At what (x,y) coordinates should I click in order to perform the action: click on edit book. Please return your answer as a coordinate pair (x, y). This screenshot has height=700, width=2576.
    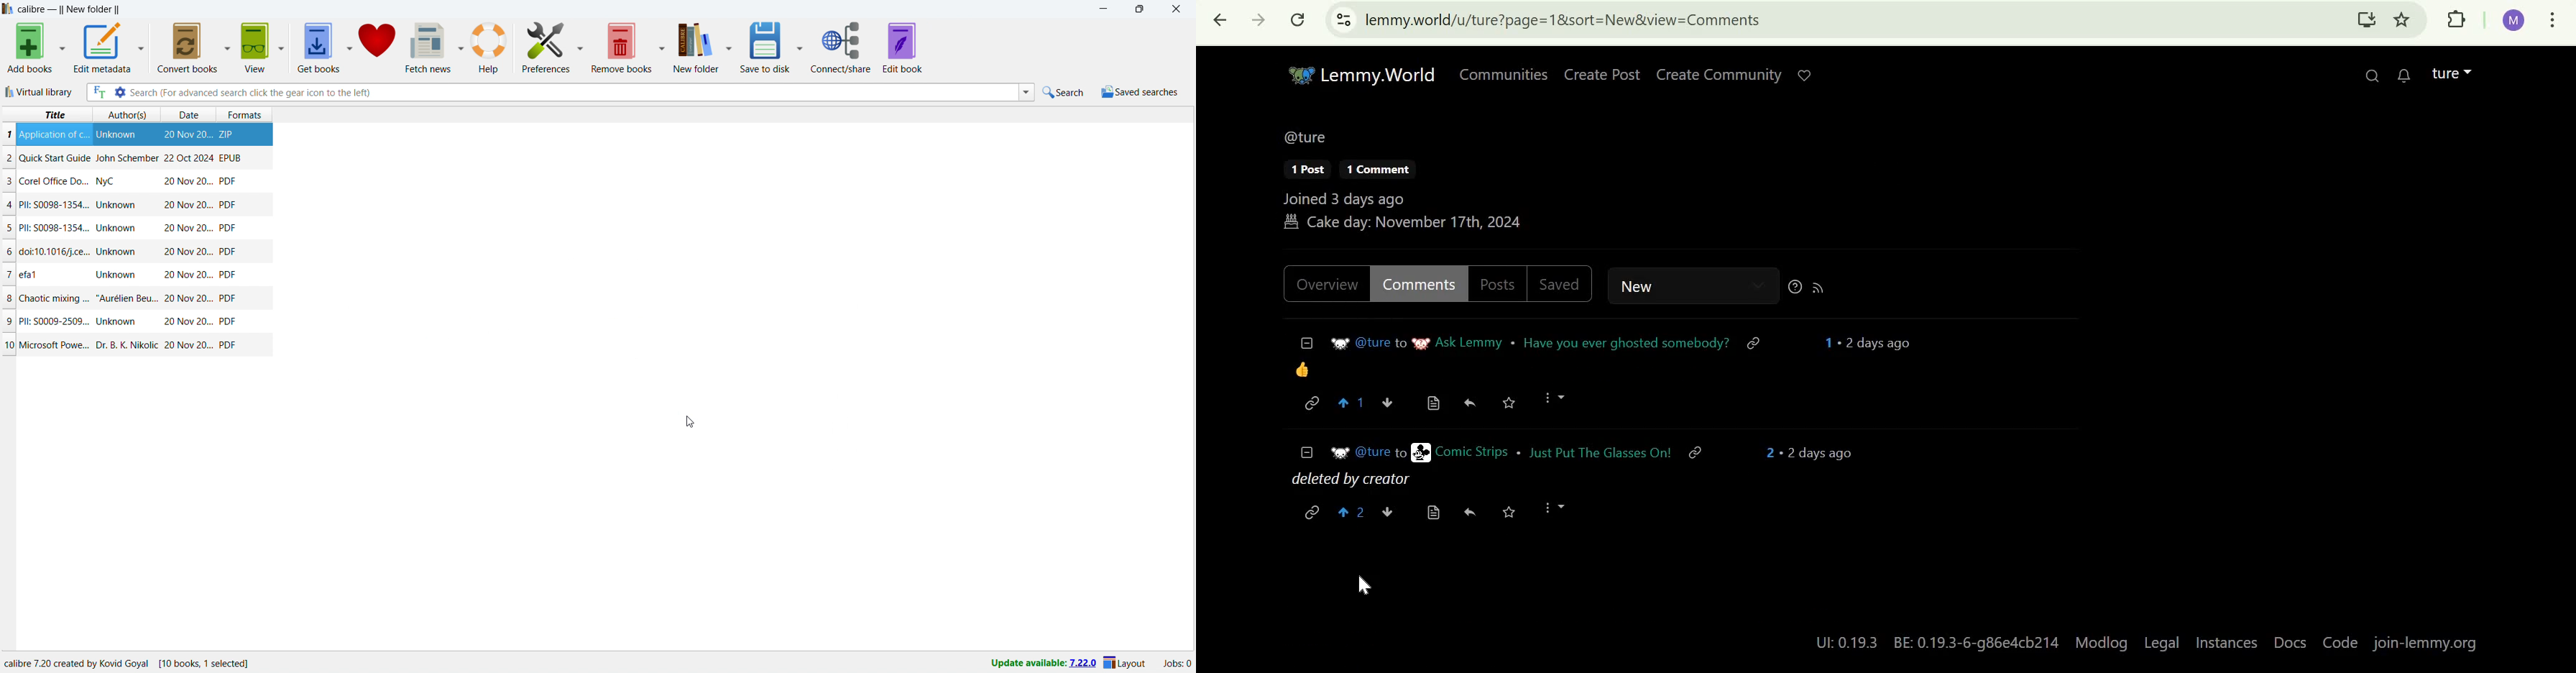
    Looking at the image, I should click on (916, 47).